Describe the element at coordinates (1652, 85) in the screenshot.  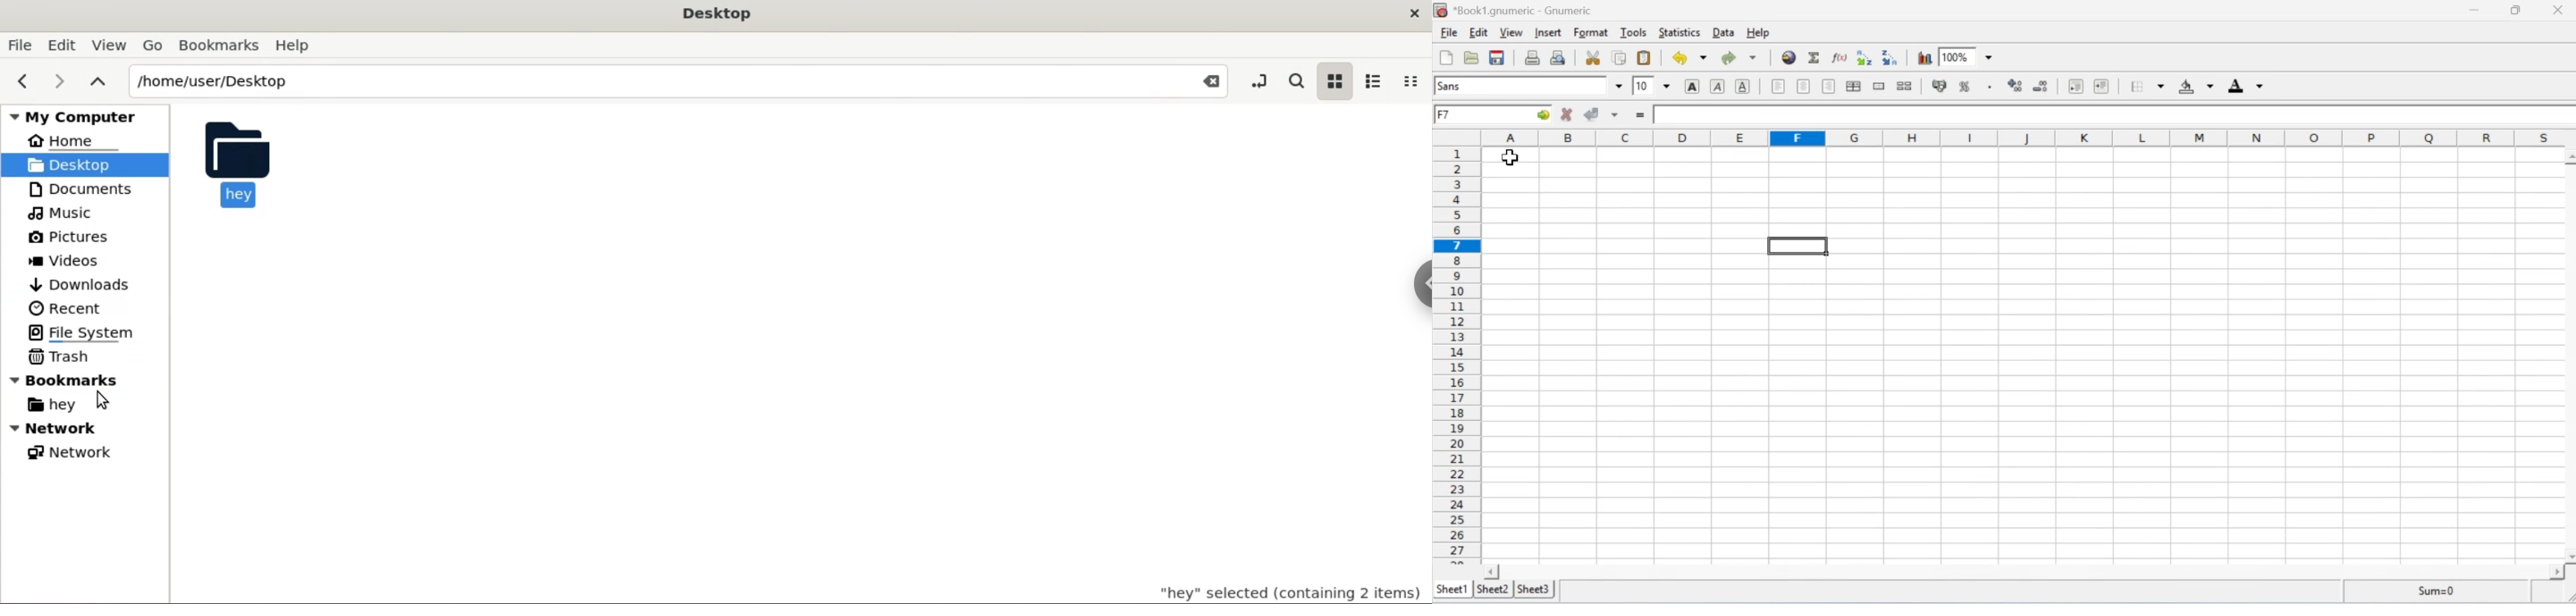
I see `Font Size 10` at that location.